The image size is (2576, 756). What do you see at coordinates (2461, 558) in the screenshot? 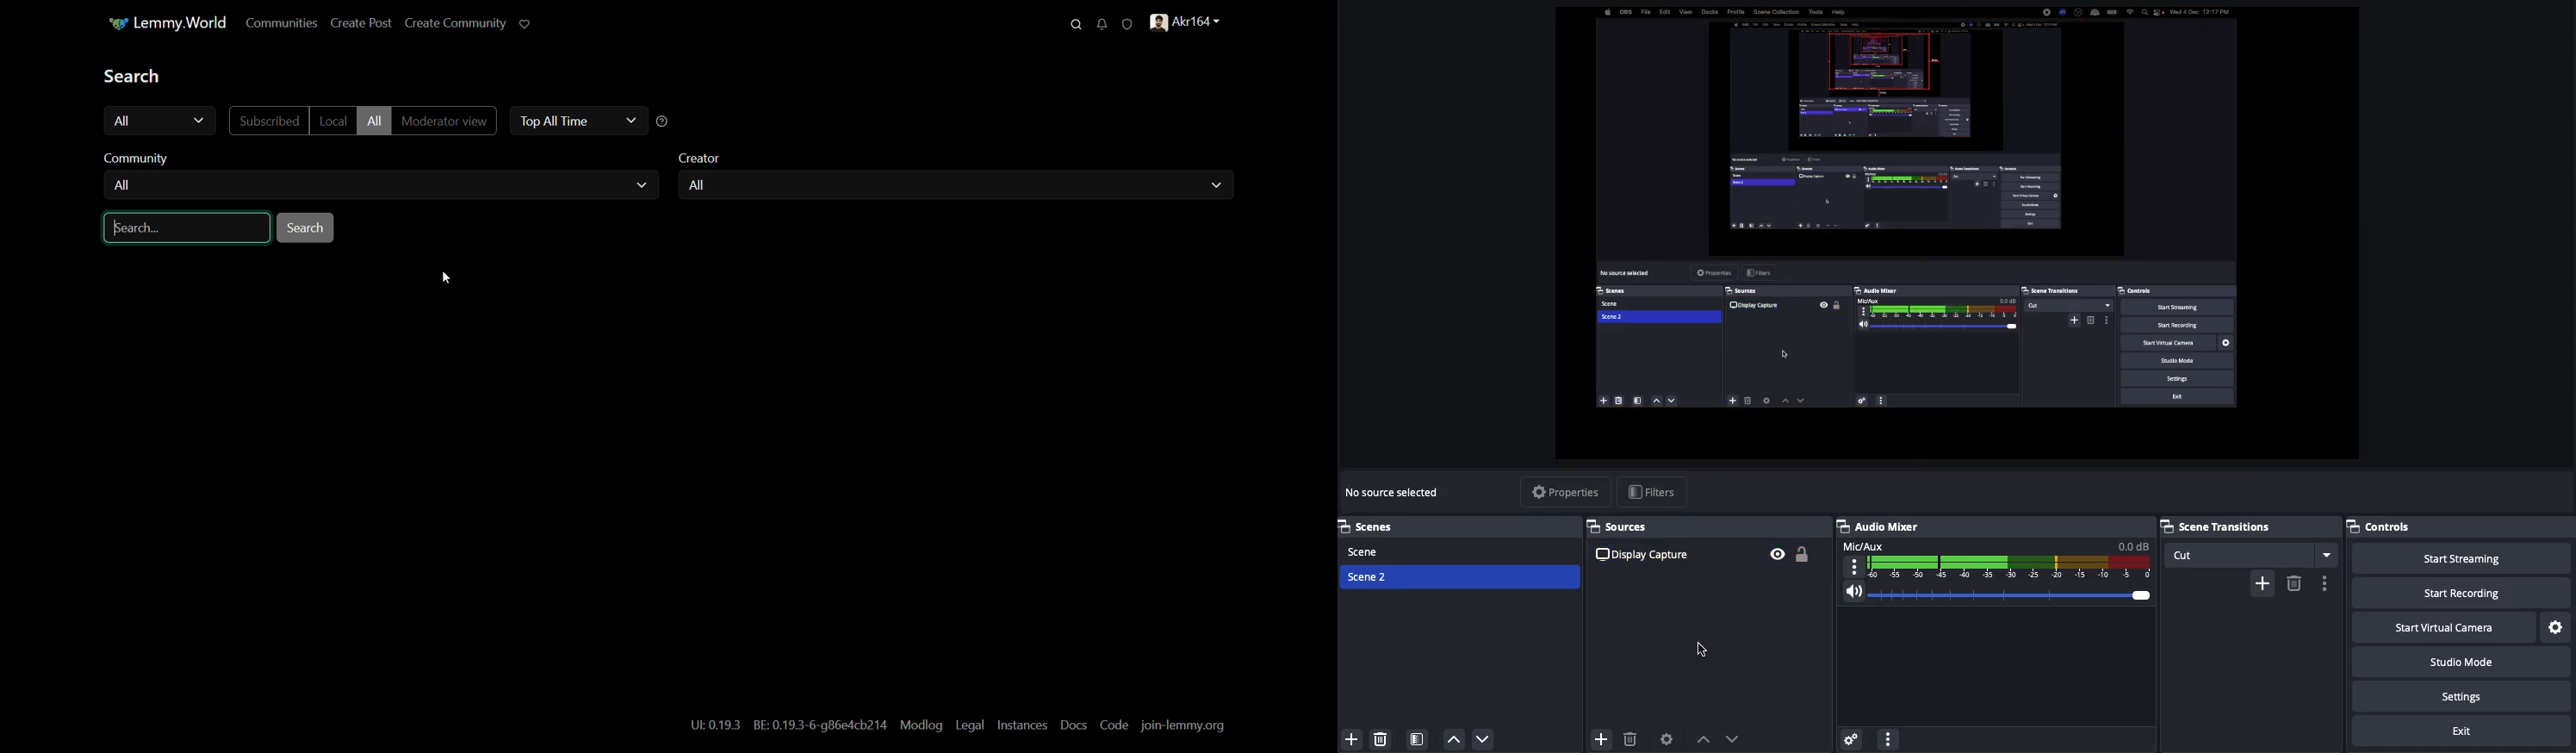
I see `Start streaming` at bounding box center [2461, 558].